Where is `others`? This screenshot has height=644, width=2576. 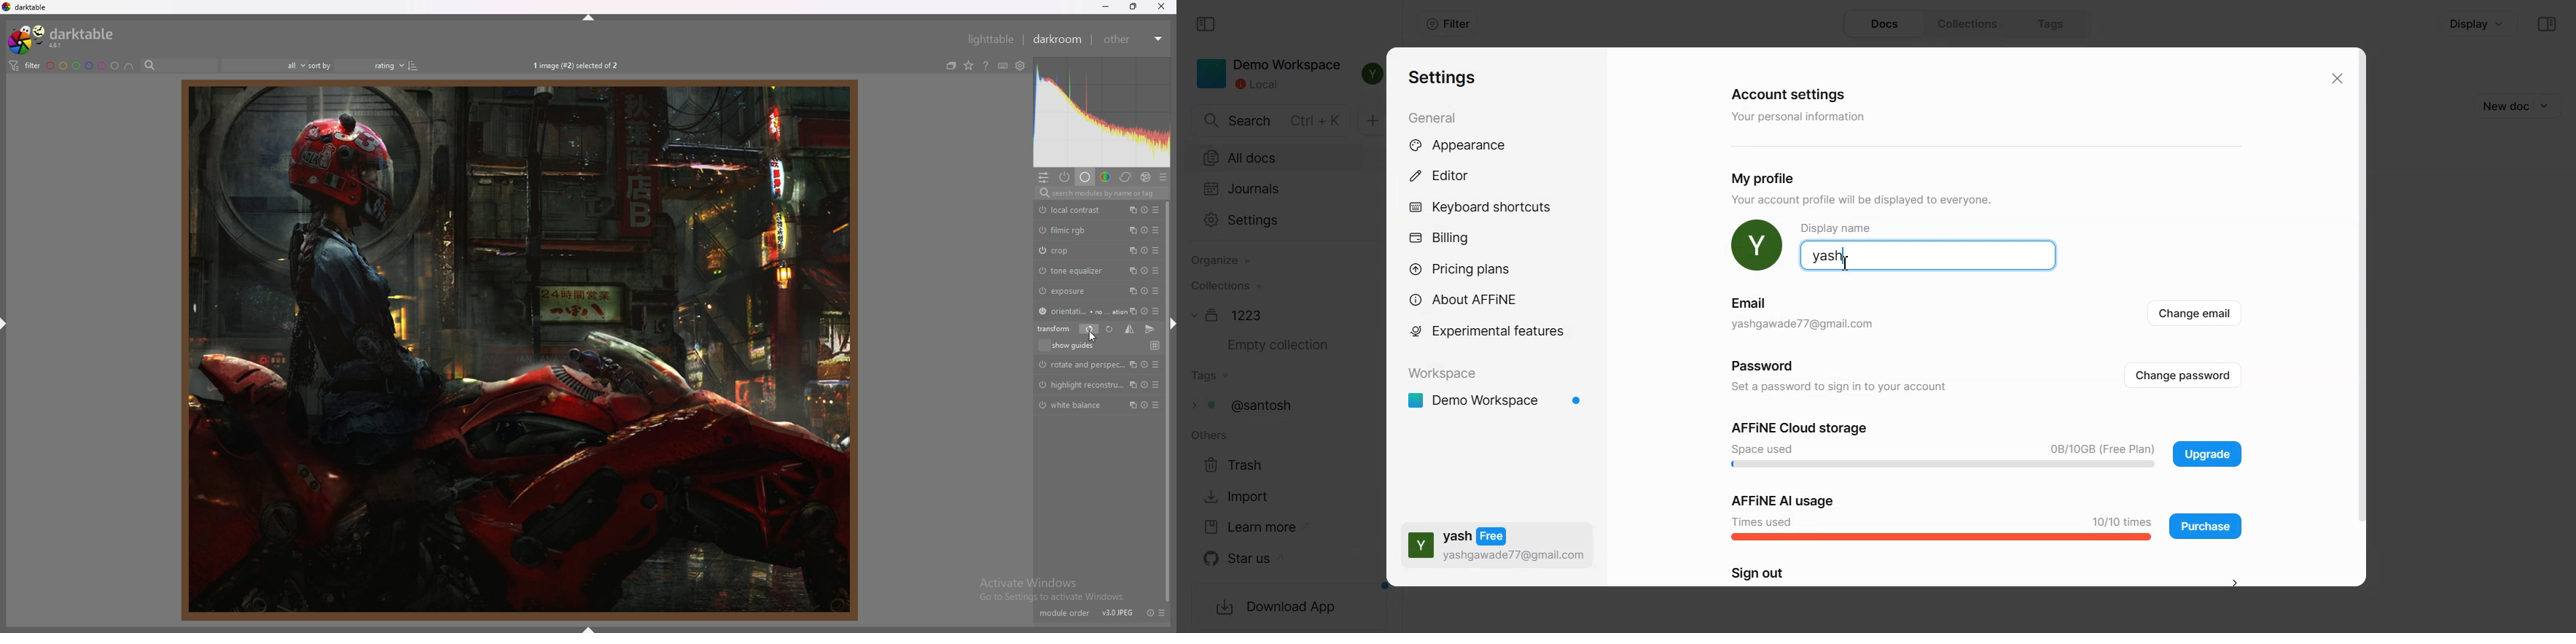
others is located at coordinates (1207, 435).